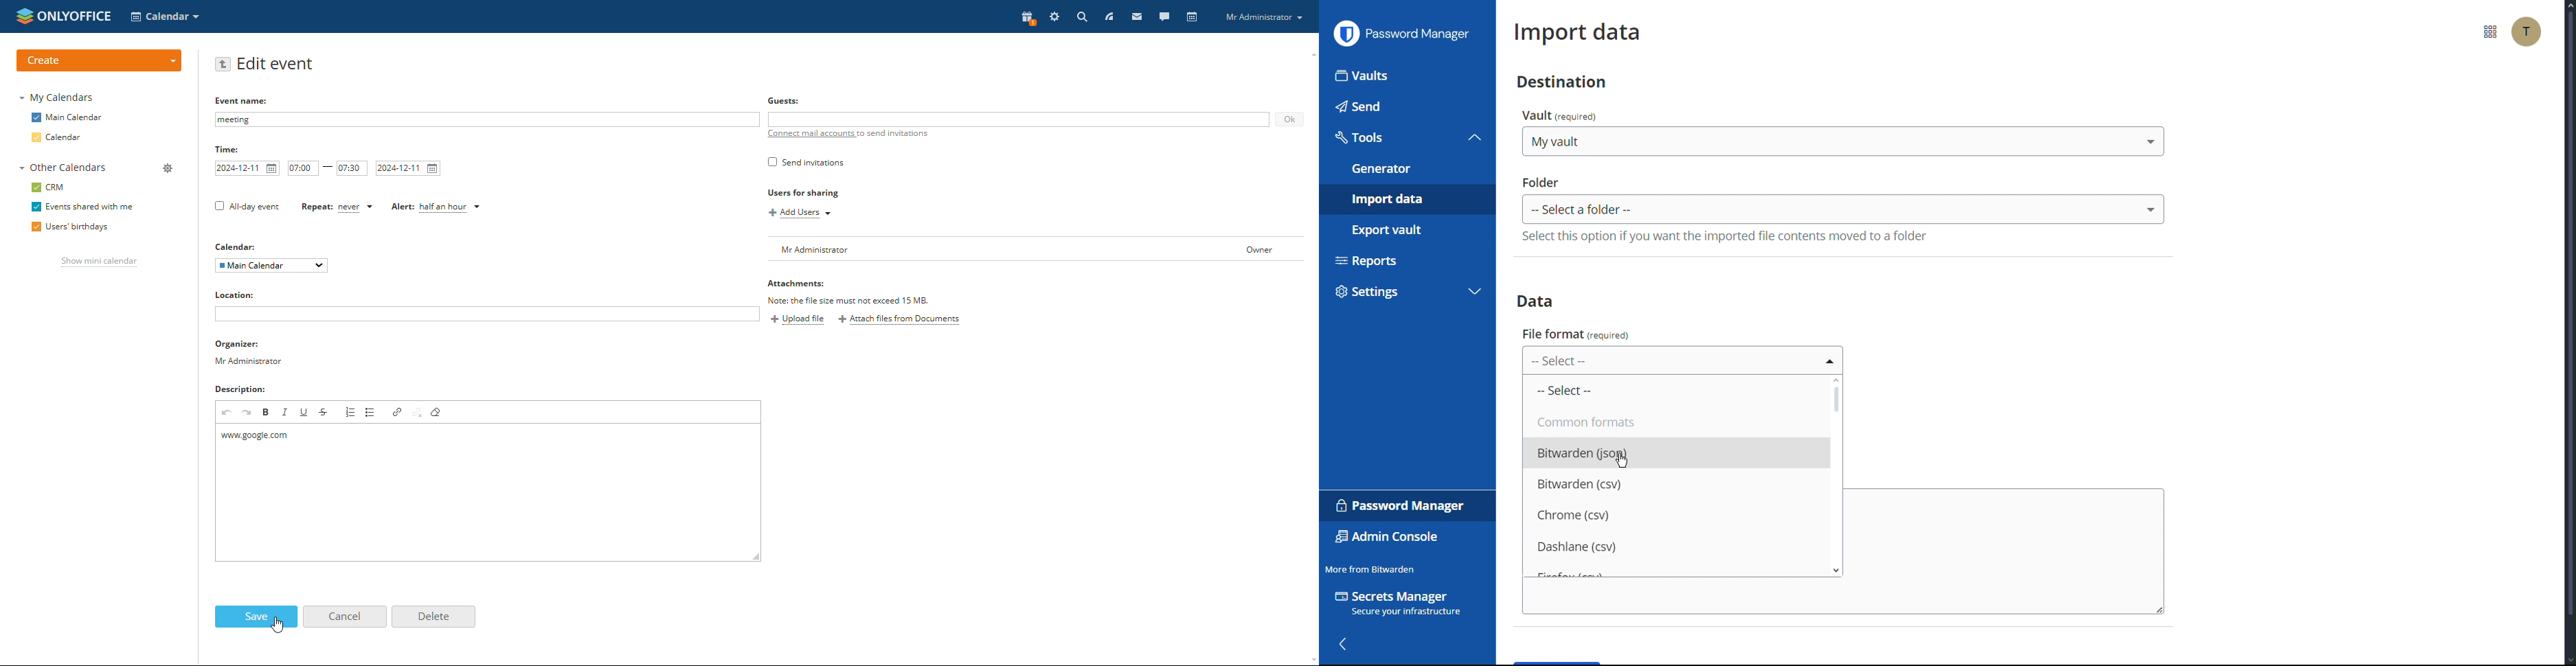  Describe the element at coordinates (357, 207) in the screenshot. I see `event repetition` at that location.